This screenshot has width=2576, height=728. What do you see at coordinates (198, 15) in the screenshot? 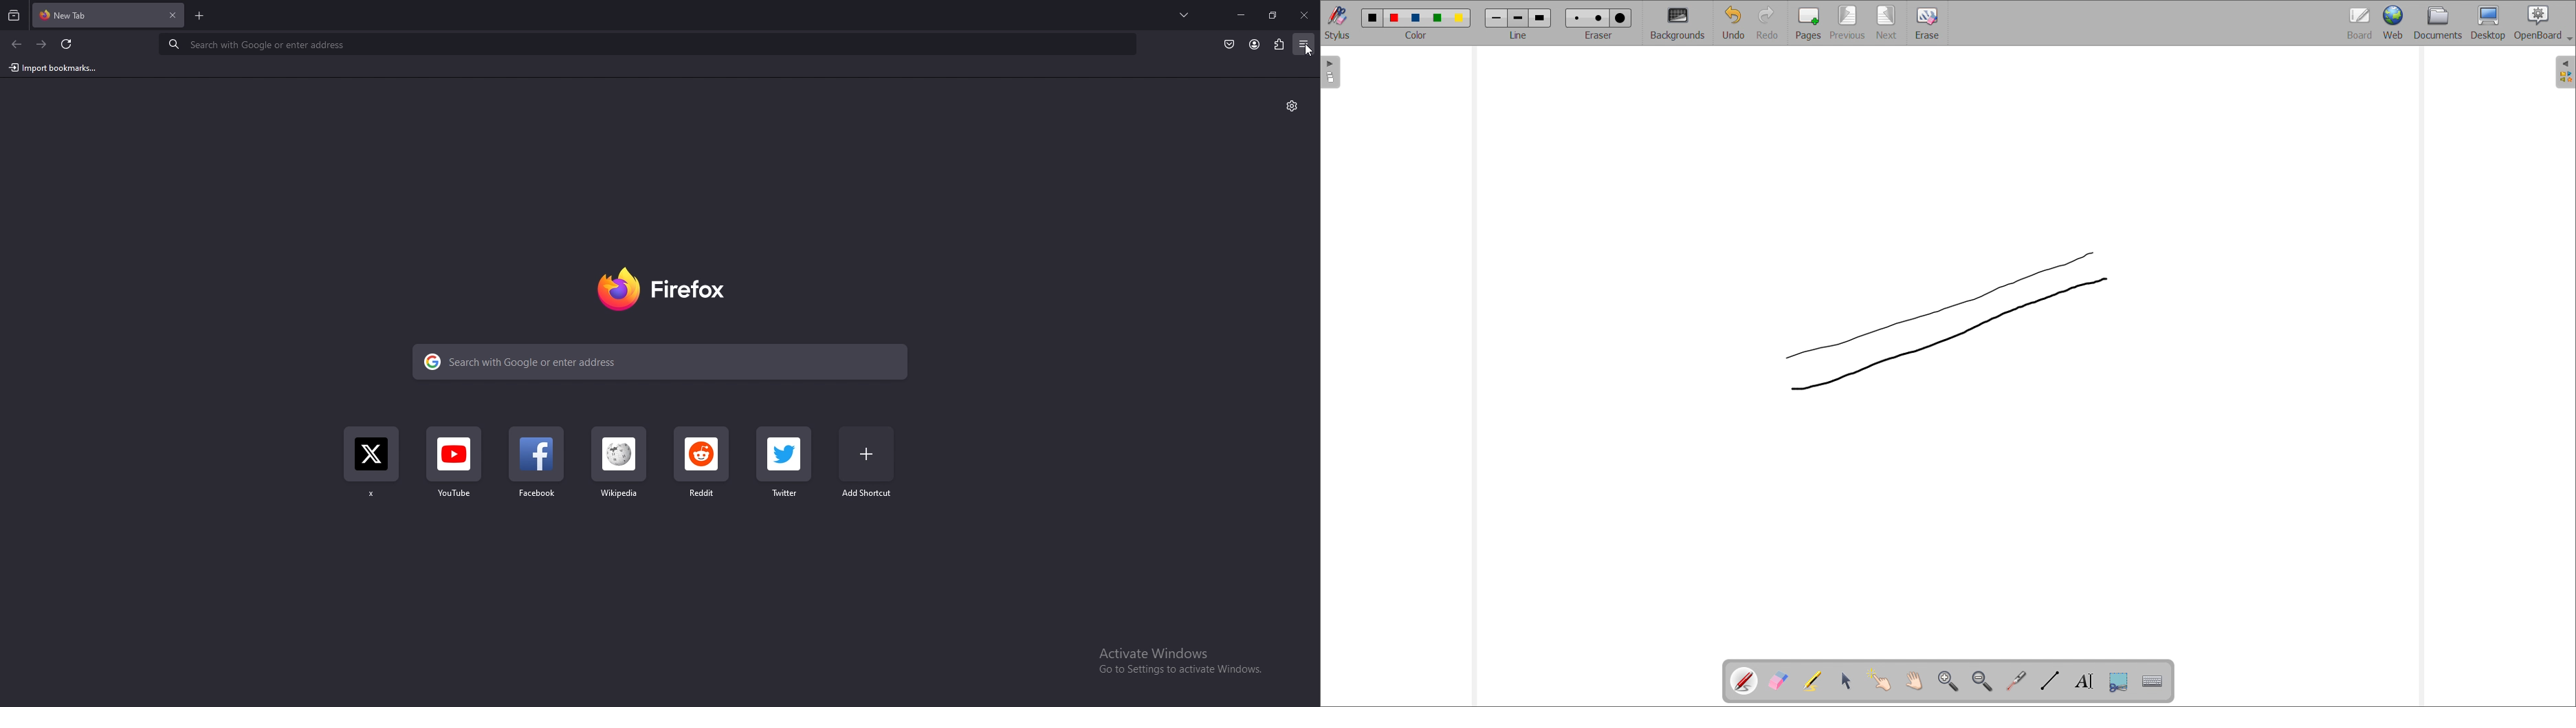
I see `add tab` at bounding box center [198, 15].